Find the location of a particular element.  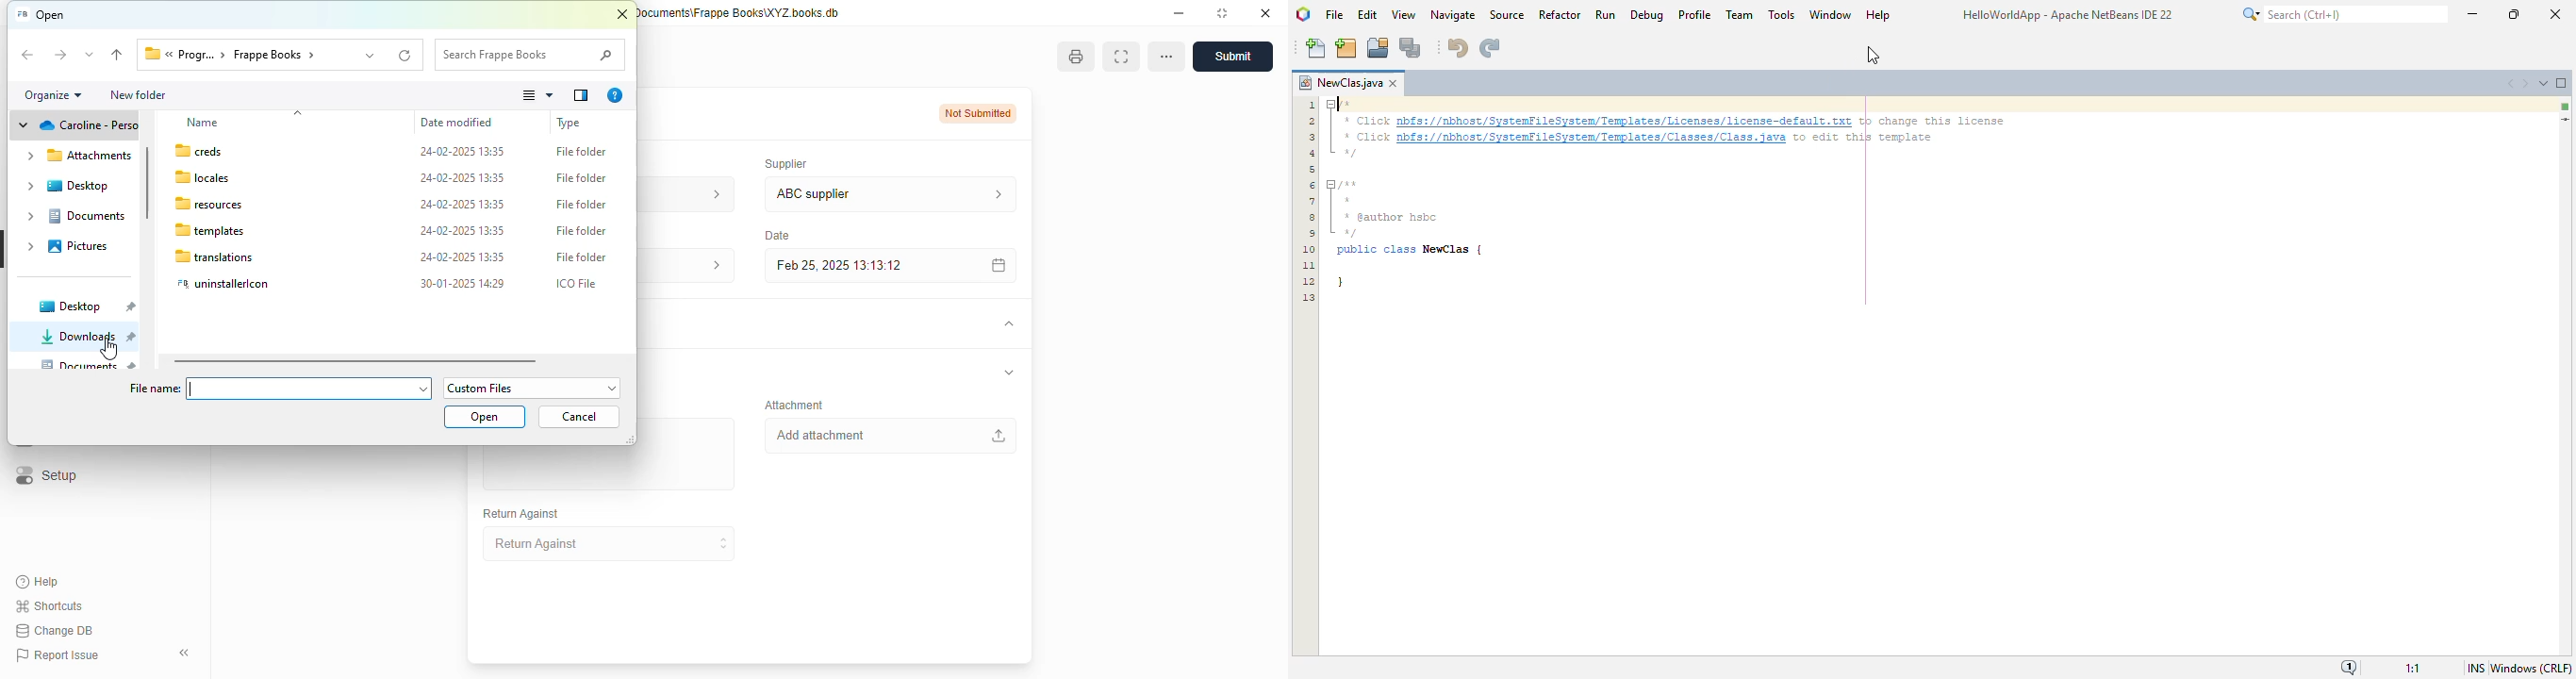

24-02-2025 13:35 is located at coordinates (463, 257).